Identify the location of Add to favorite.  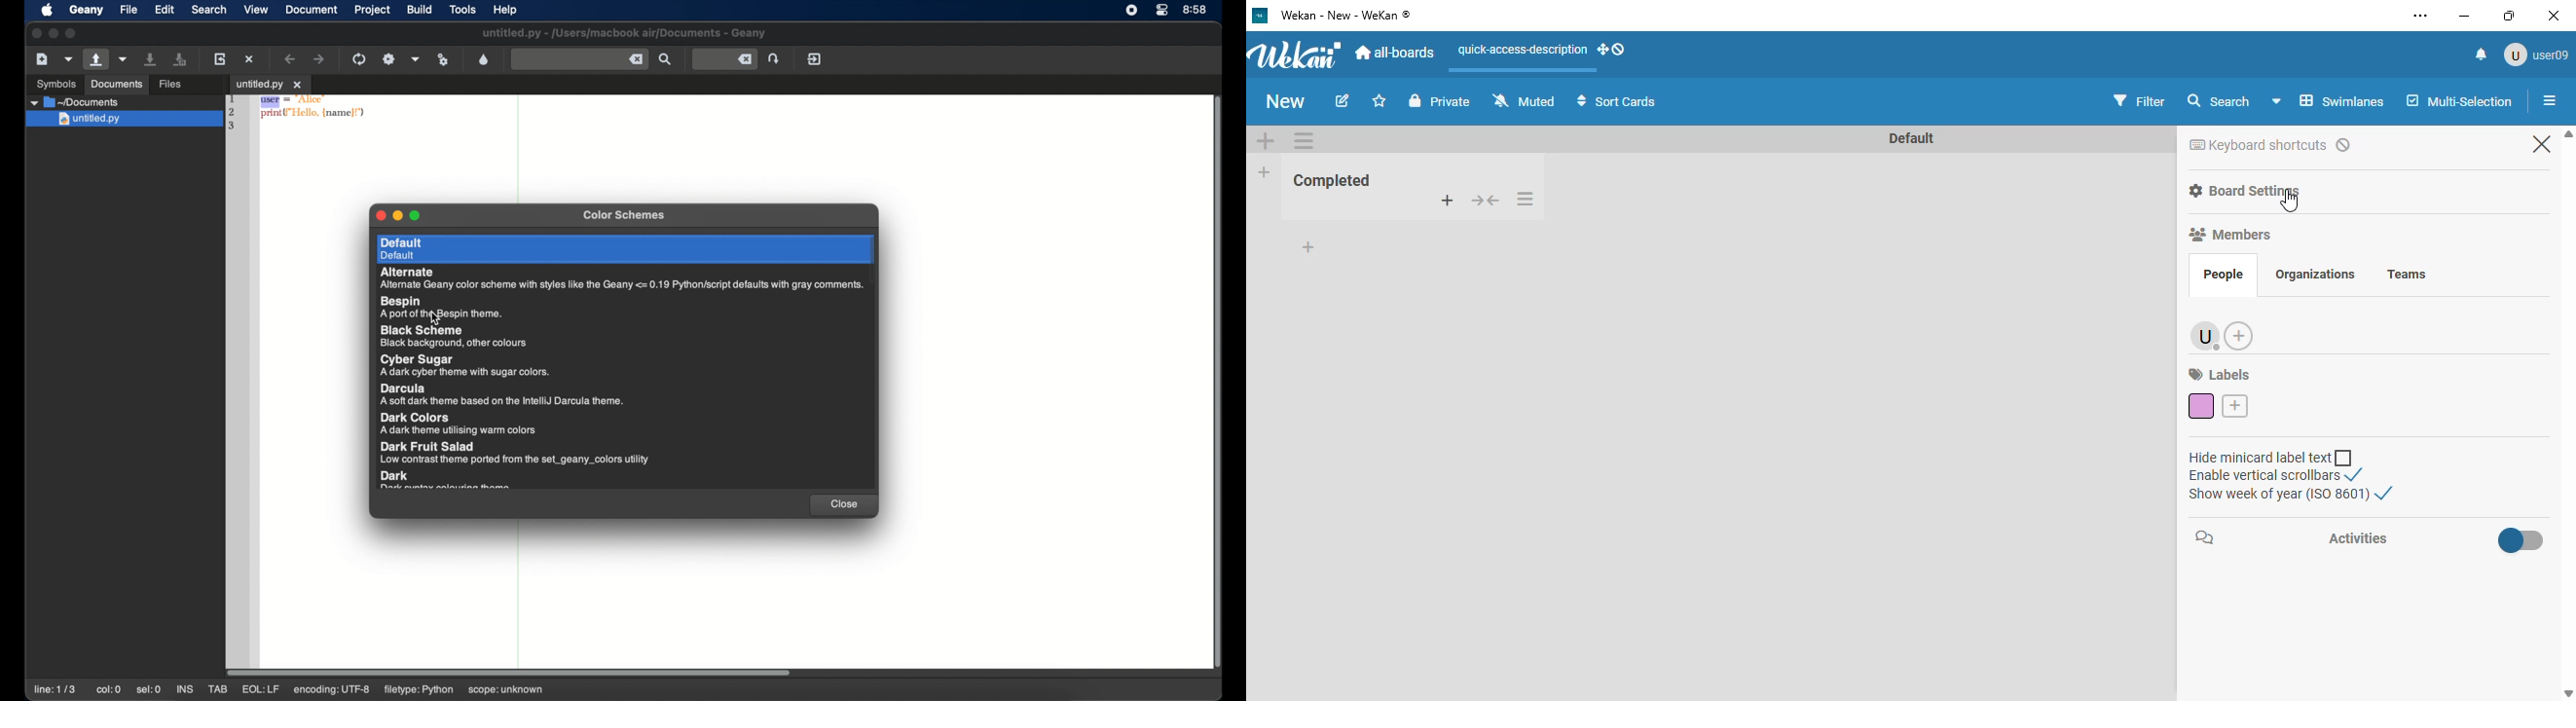
(1380, 100).